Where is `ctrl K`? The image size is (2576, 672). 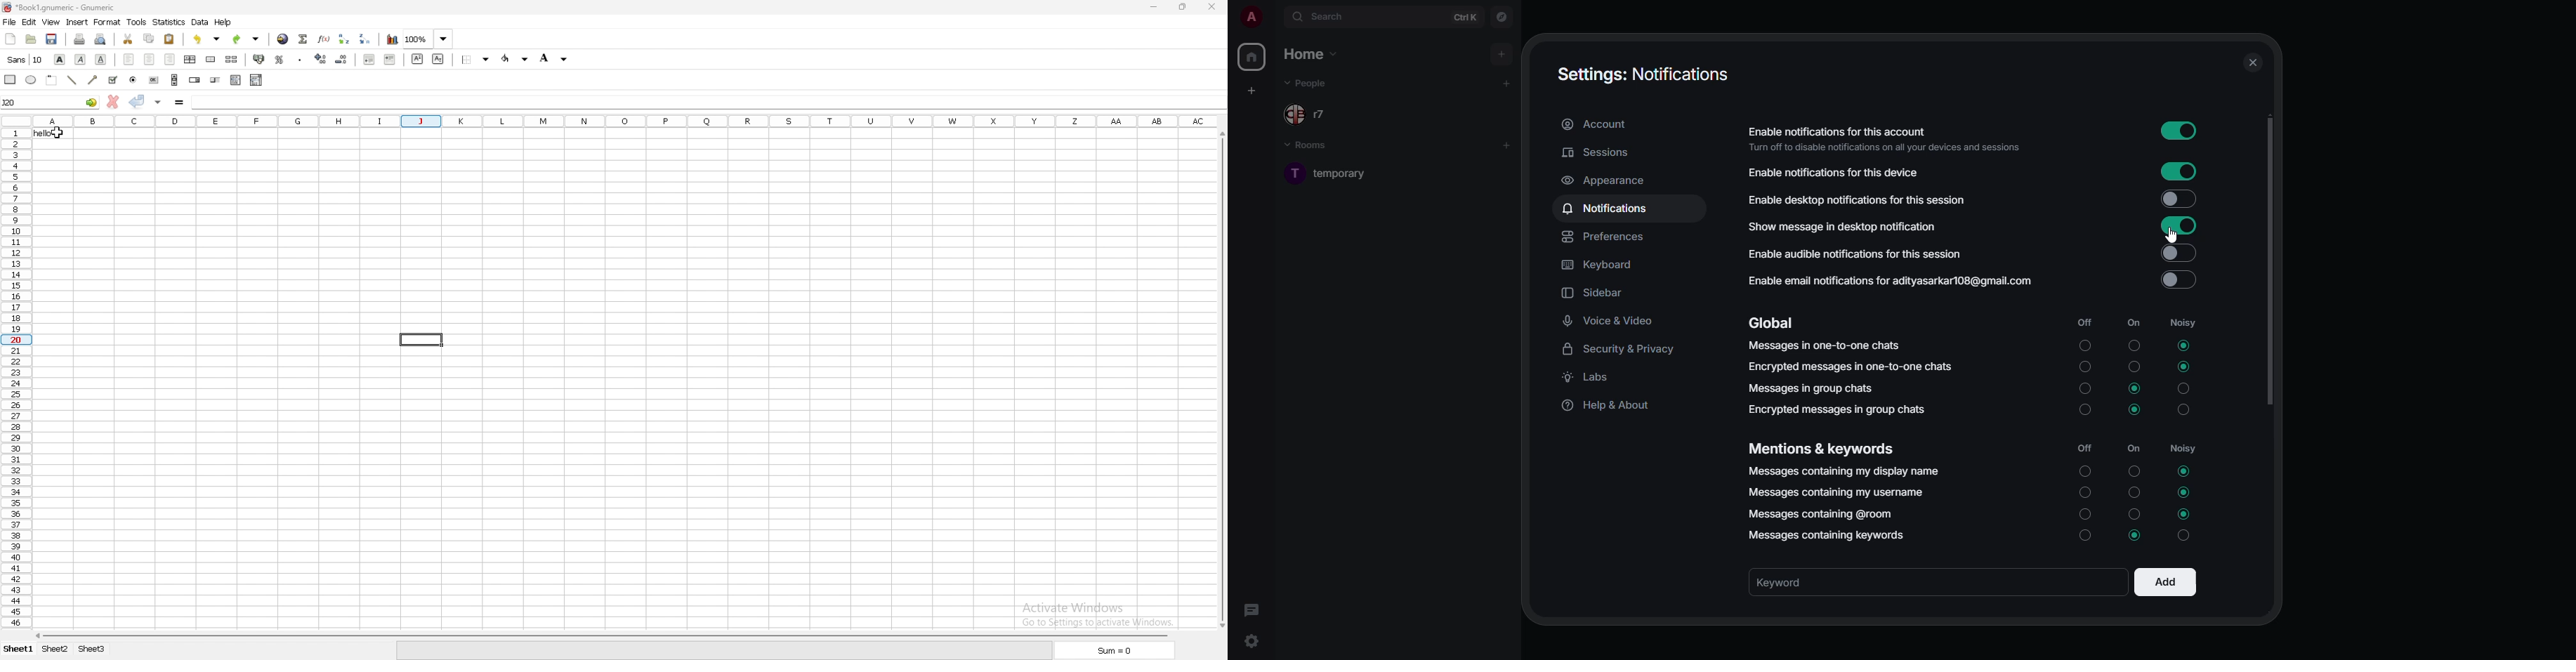 ctrl K is located at coordinates (1466, 16).